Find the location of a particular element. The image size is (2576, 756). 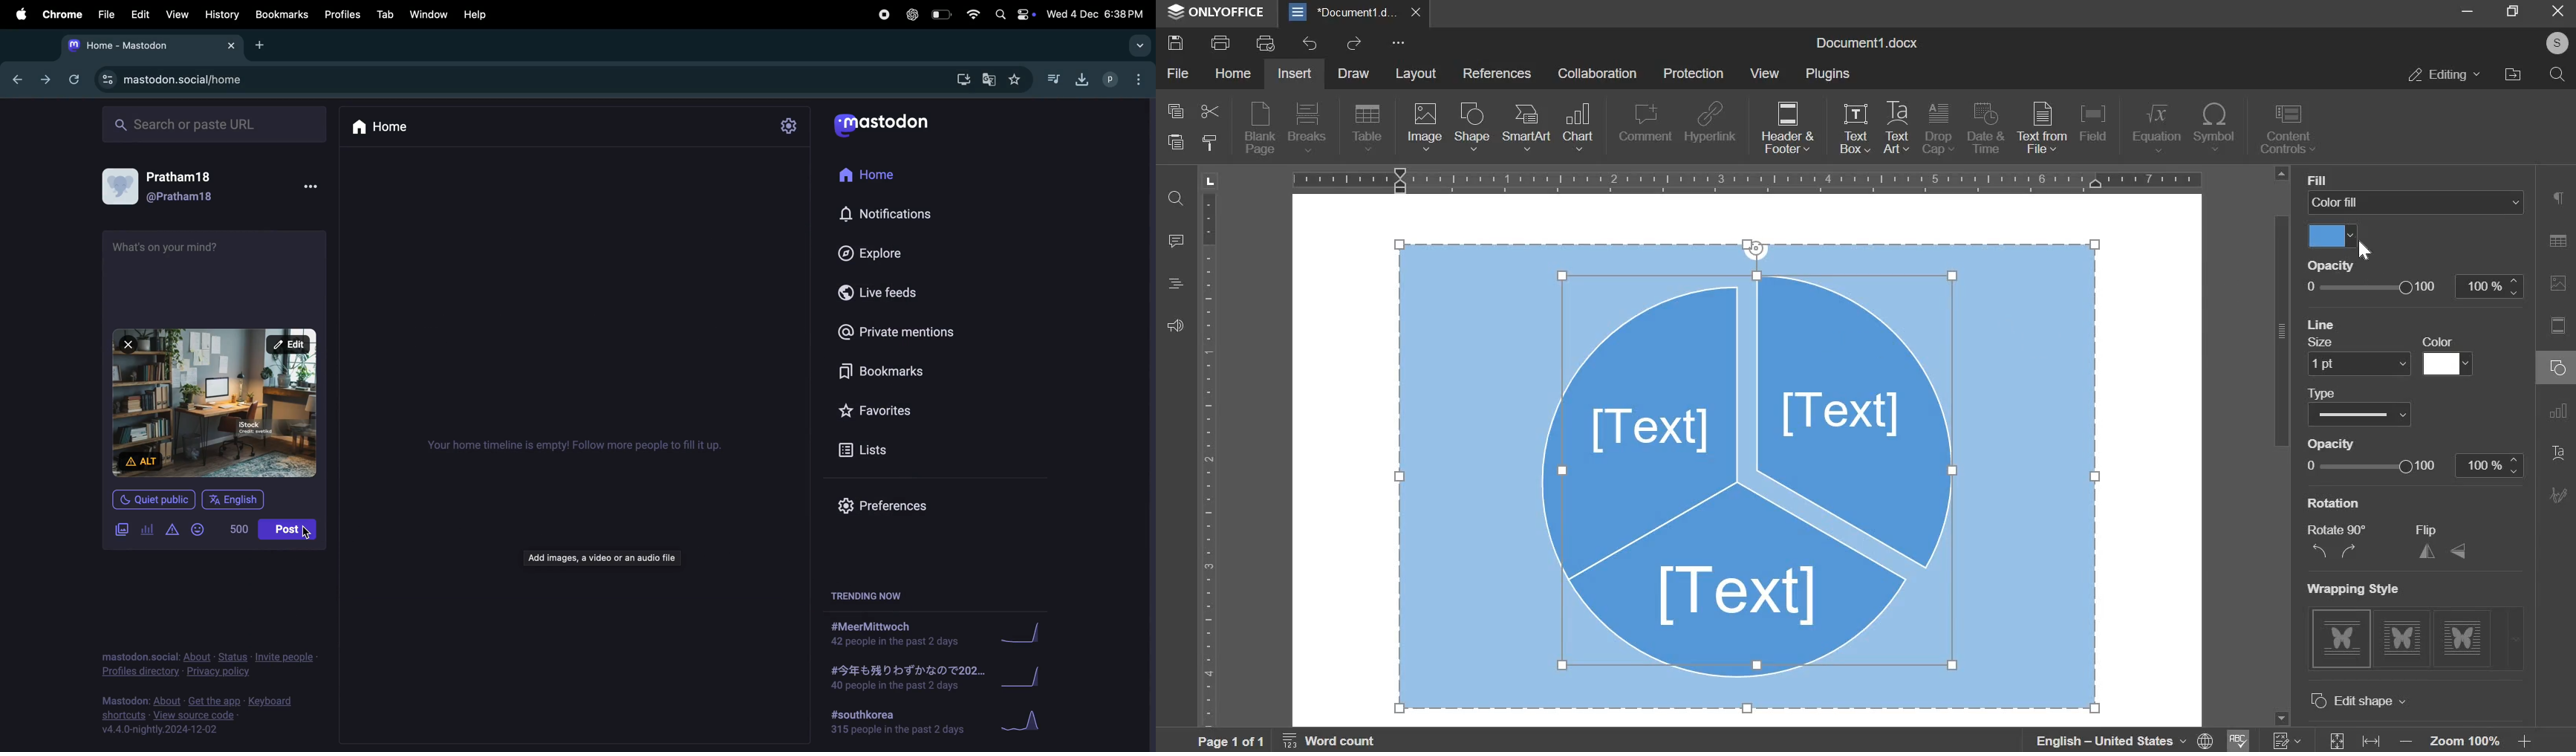

 is located at coordinates (2341, 529).